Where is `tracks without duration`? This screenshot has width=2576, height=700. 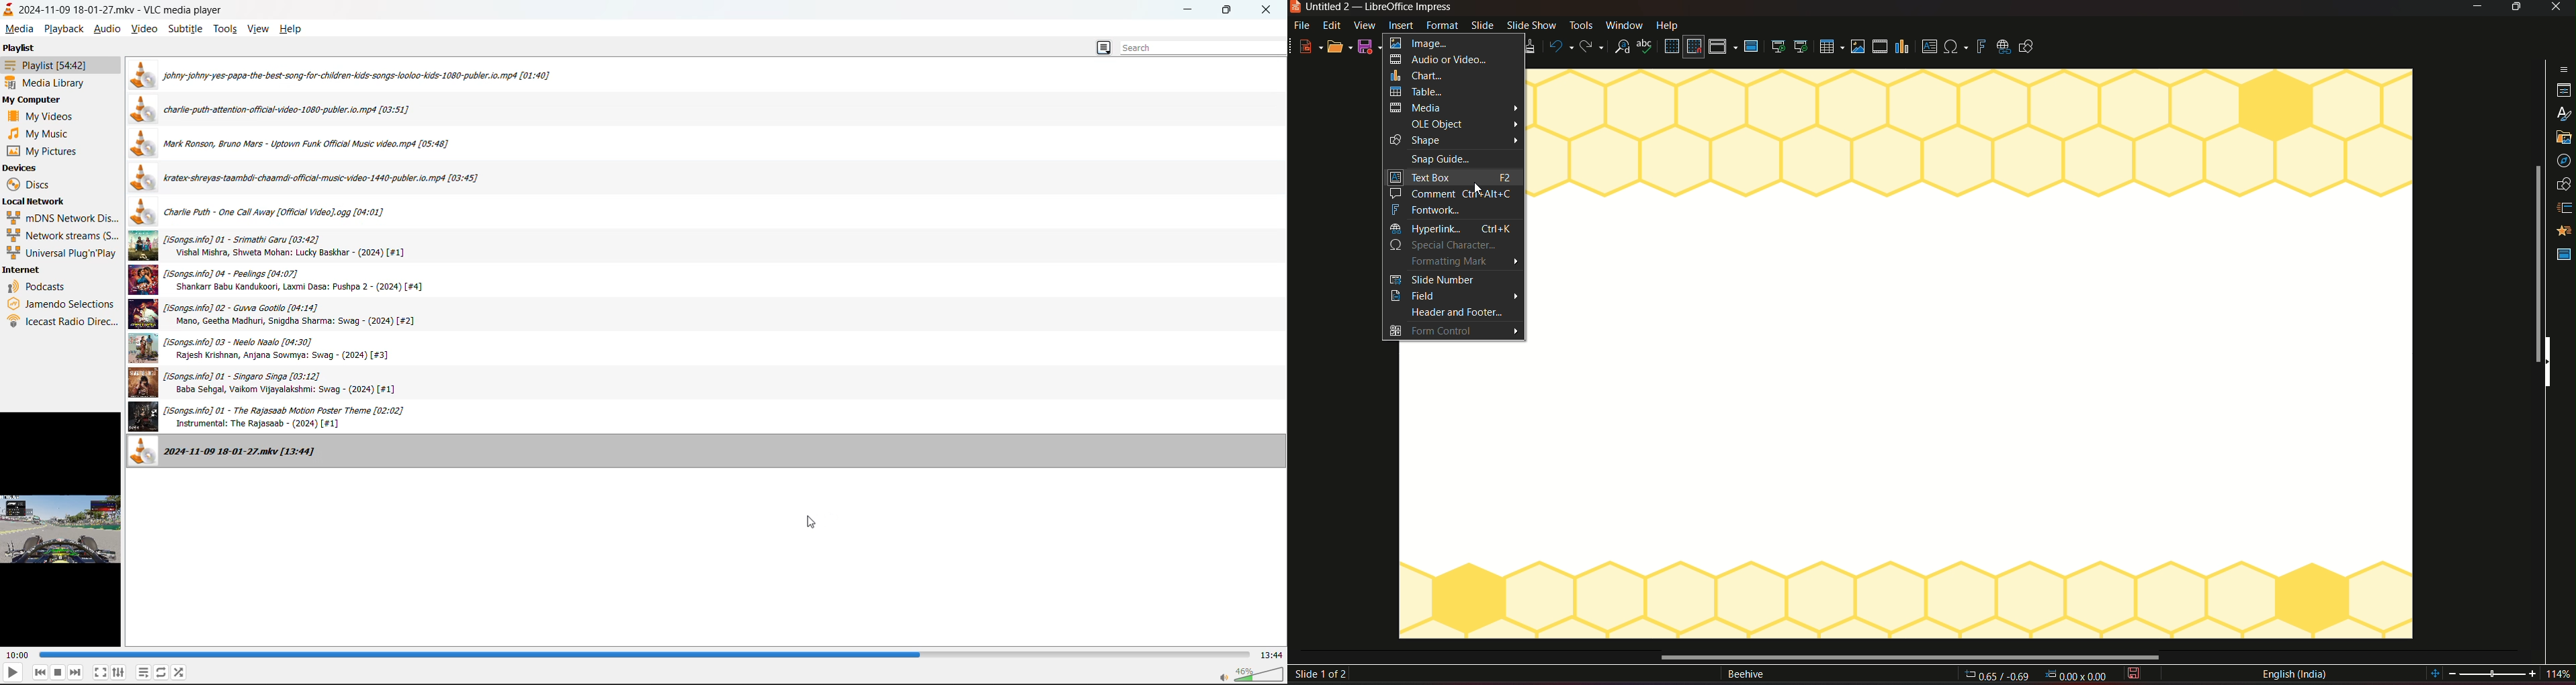 tracks without duration is located at coordinates (281, 110).